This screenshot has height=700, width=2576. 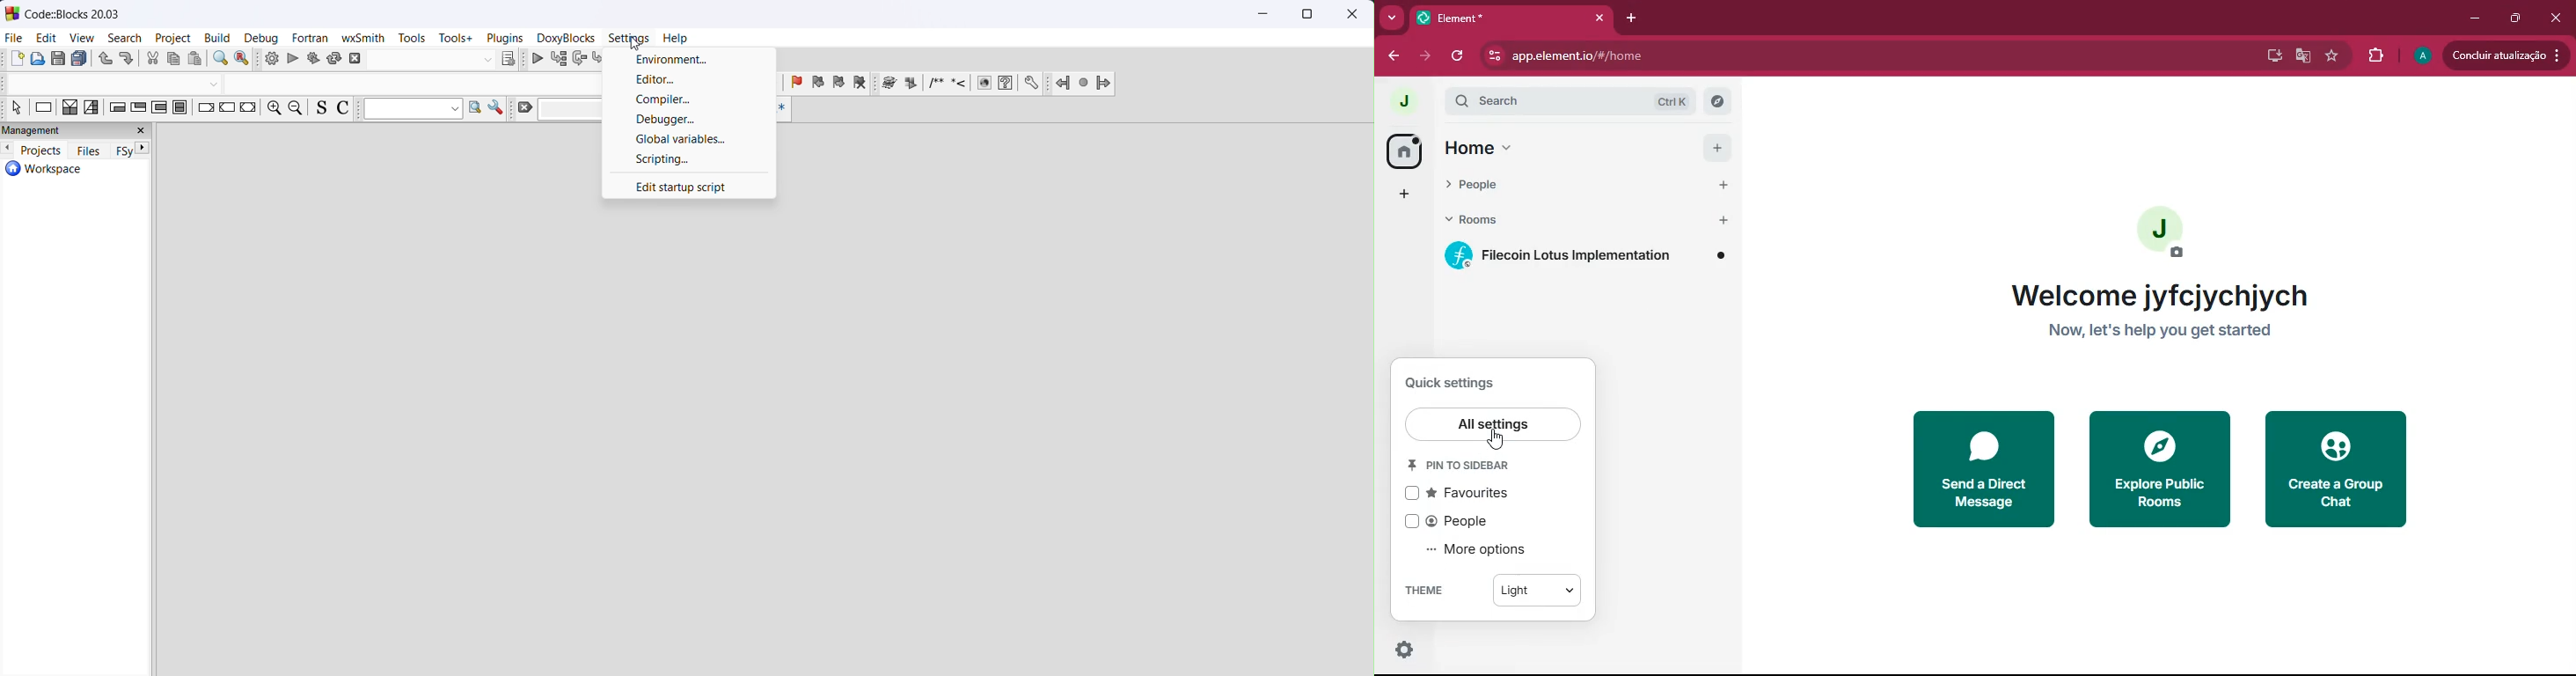 I want to click on home, so click(x=1408, y=150).